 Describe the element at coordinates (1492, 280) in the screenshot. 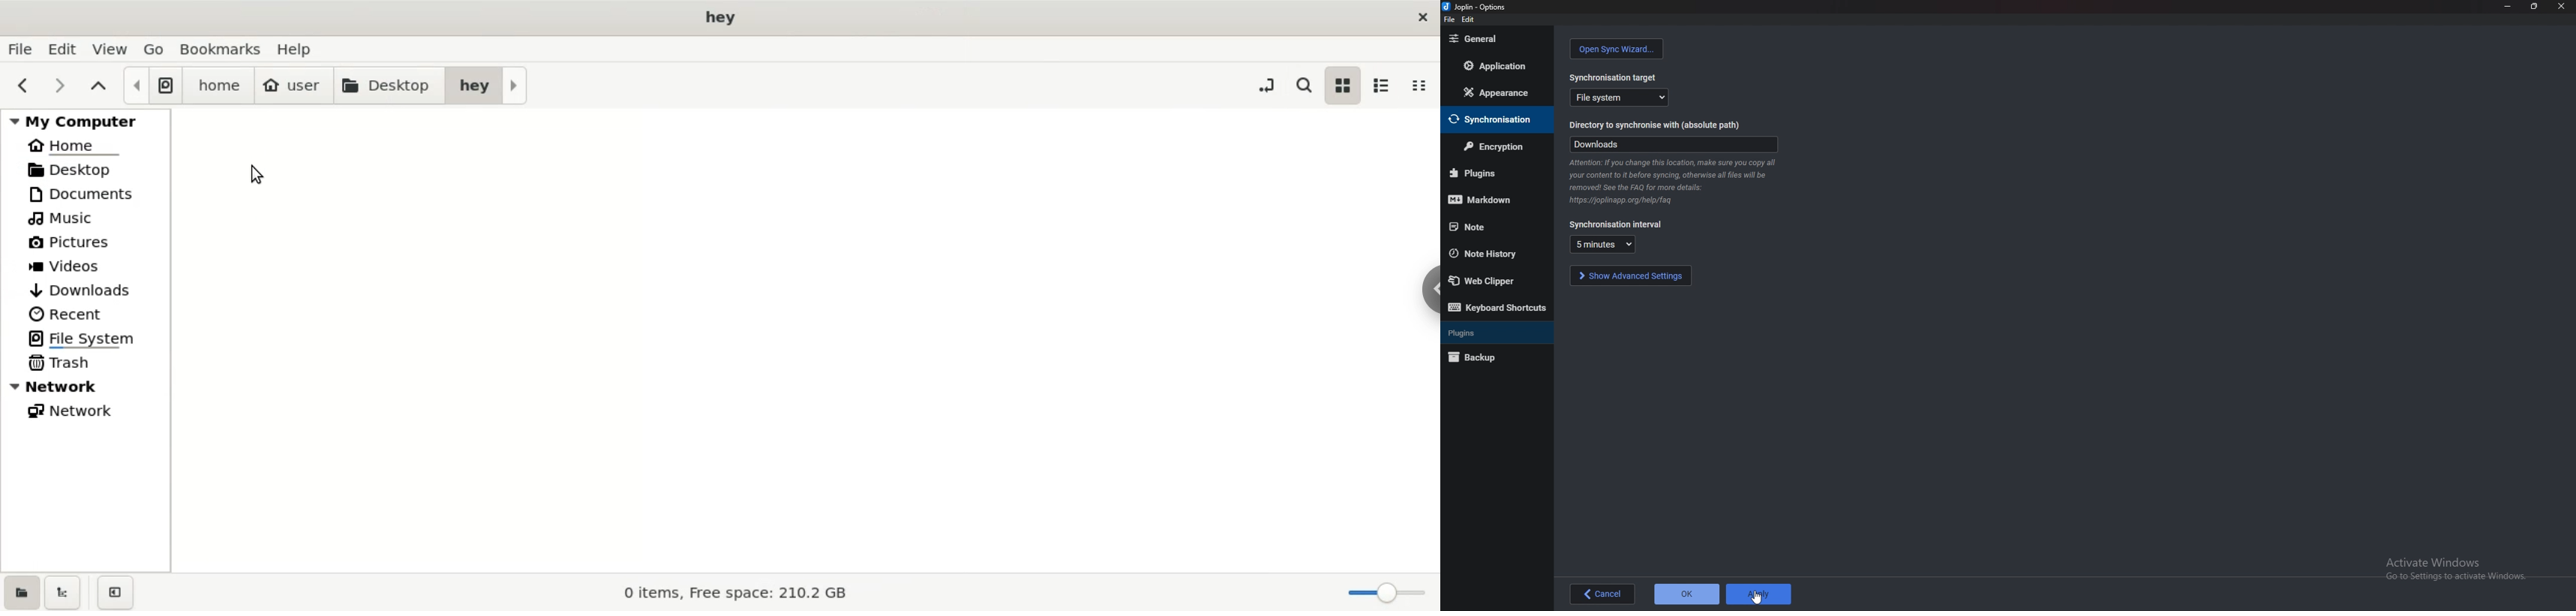

I see `web clipper` at that location.